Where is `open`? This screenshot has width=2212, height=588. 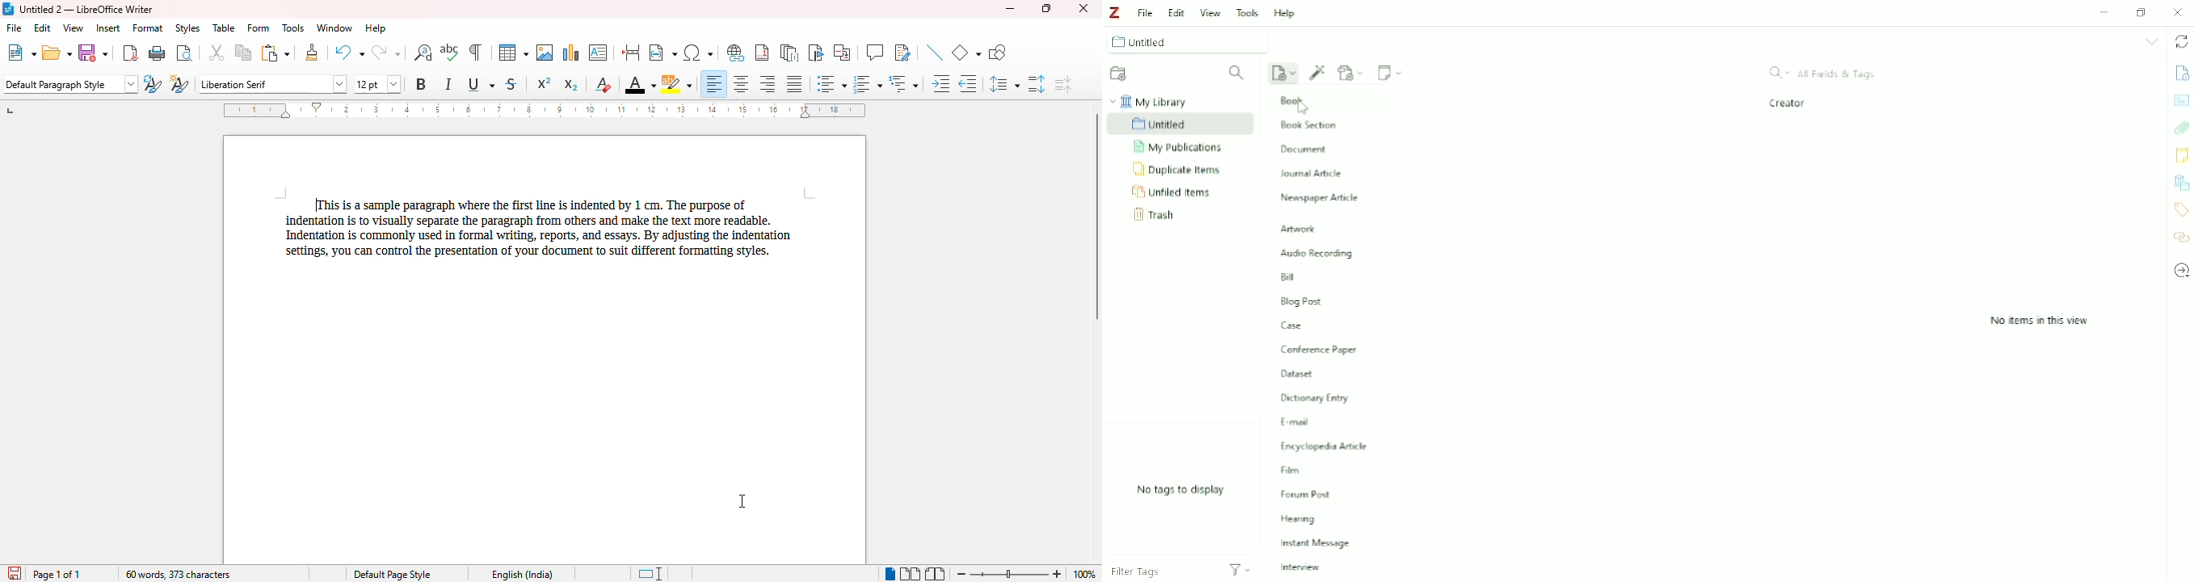 open is located at coordinates (57, 53).